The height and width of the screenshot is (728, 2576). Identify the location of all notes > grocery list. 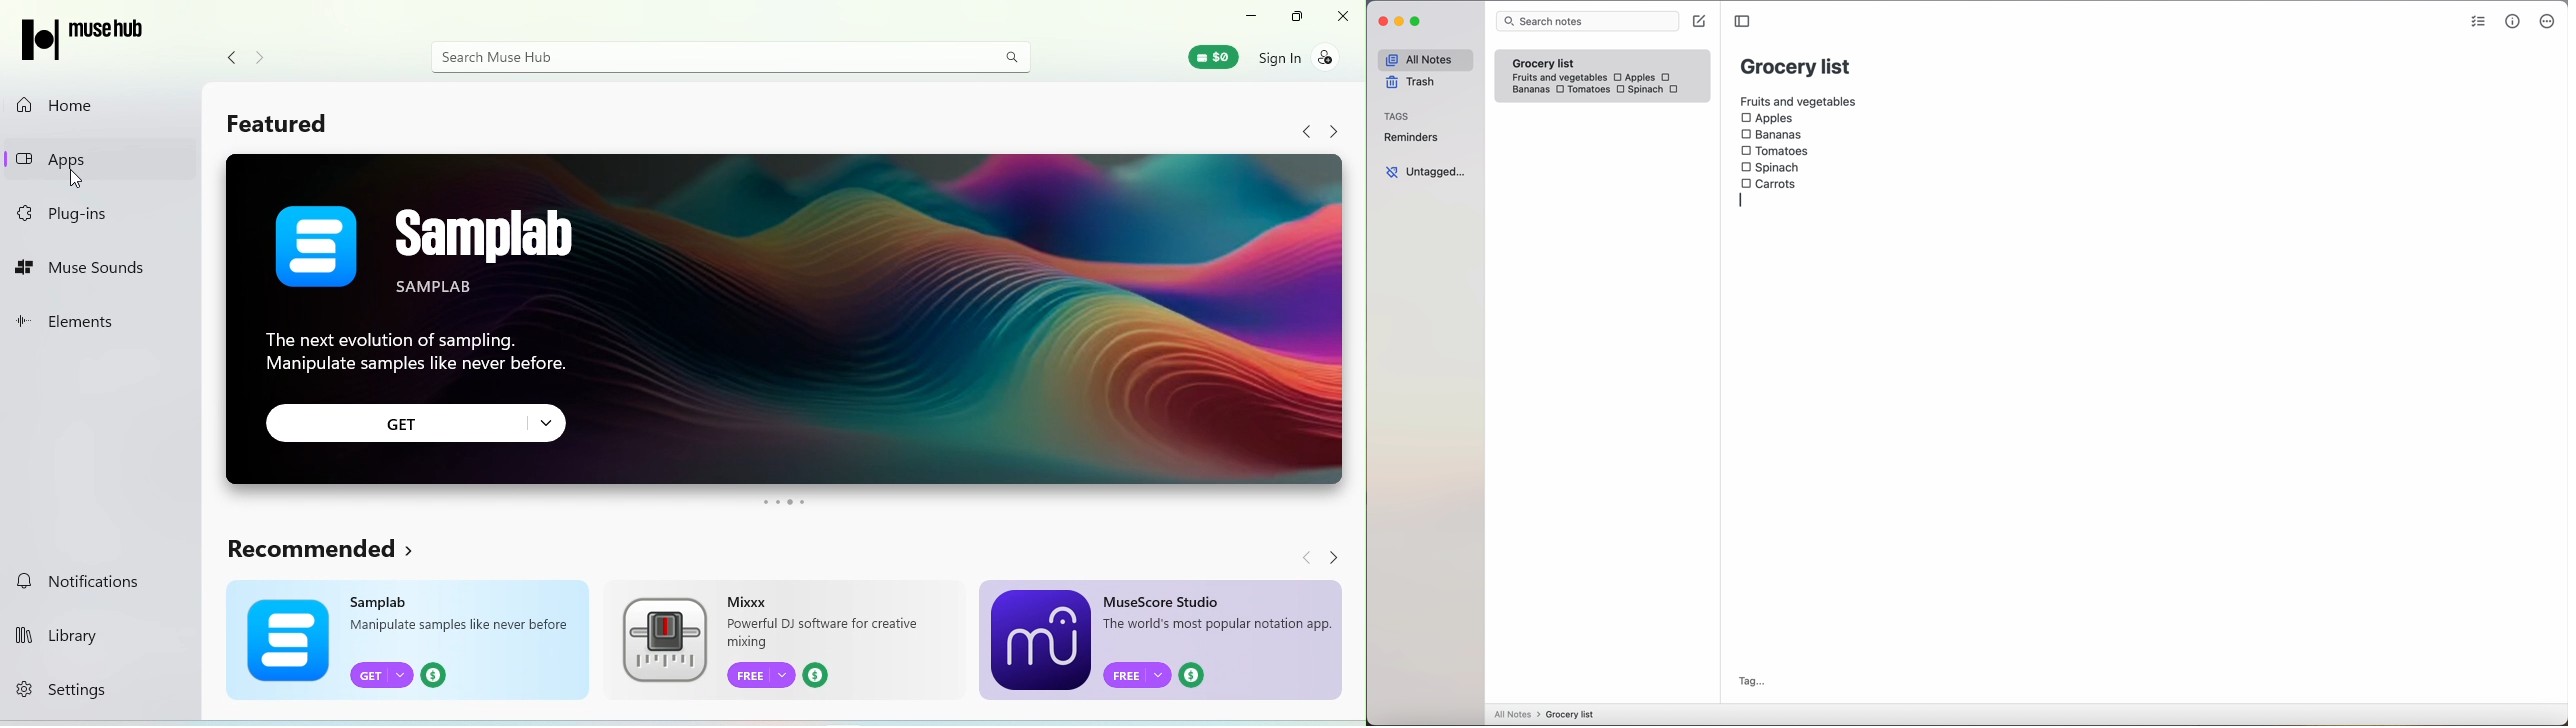
(1548, 715).